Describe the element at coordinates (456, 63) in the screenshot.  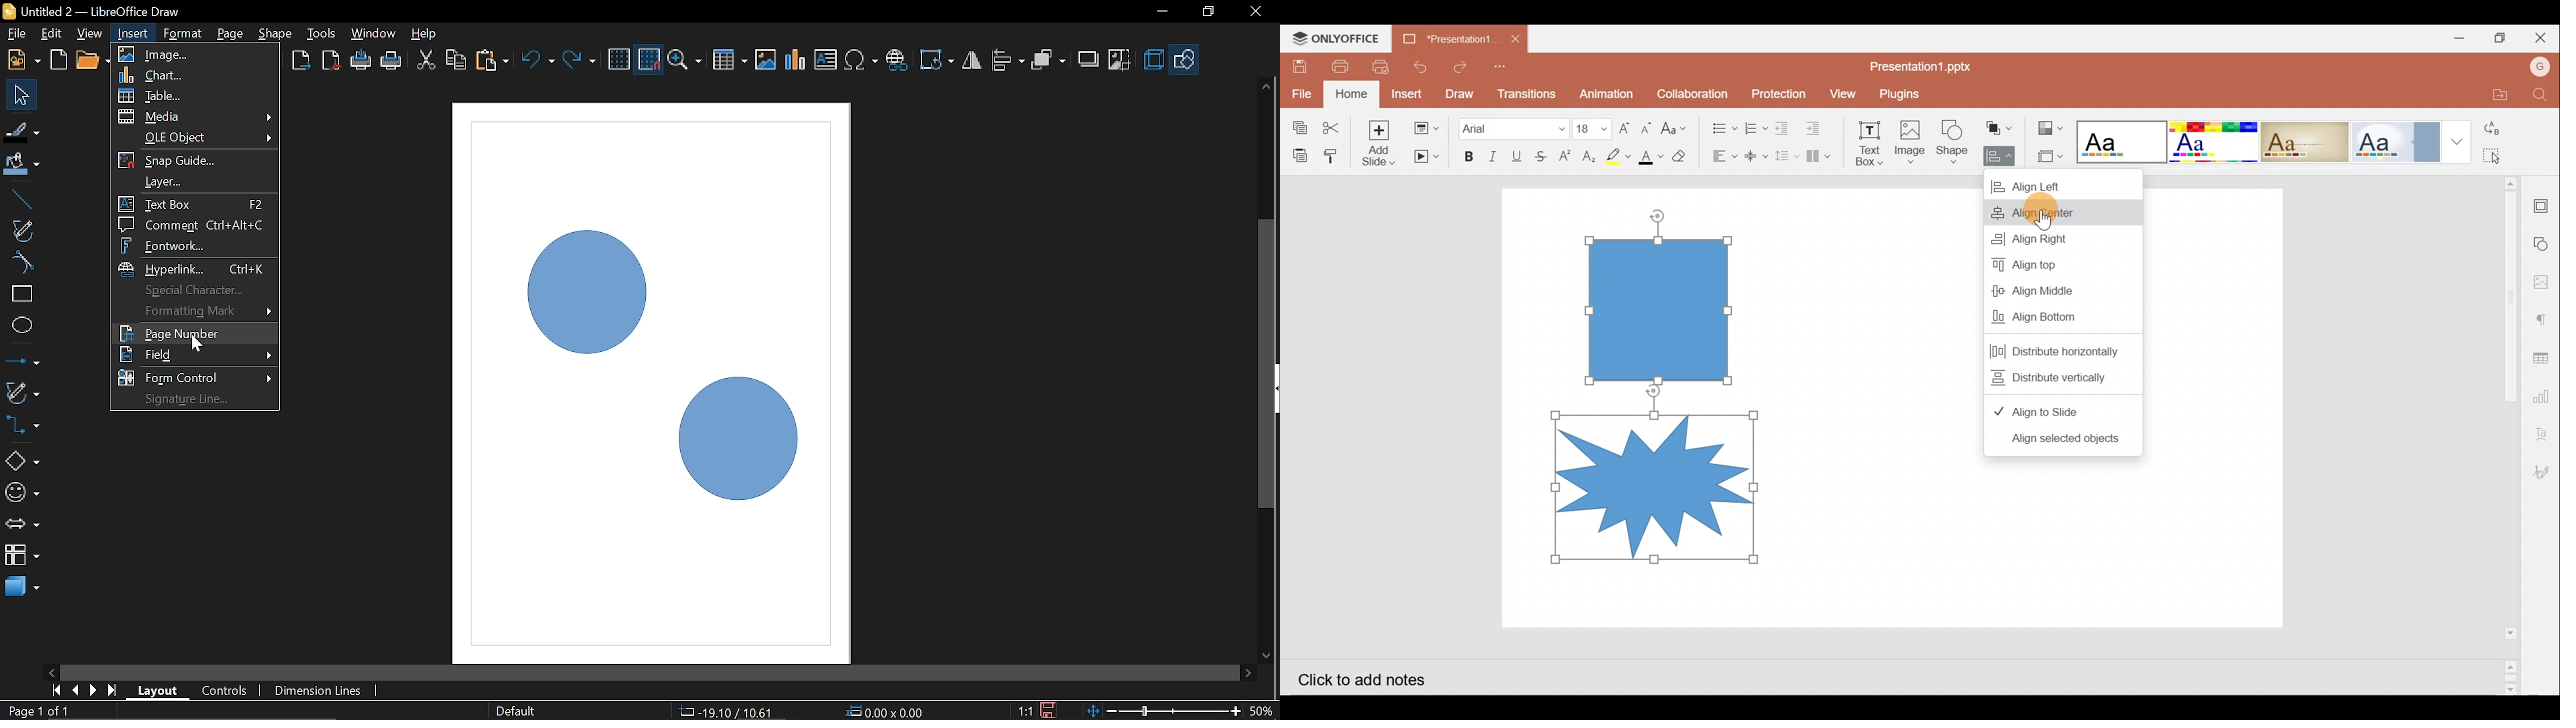
I see `Copy` at that location.